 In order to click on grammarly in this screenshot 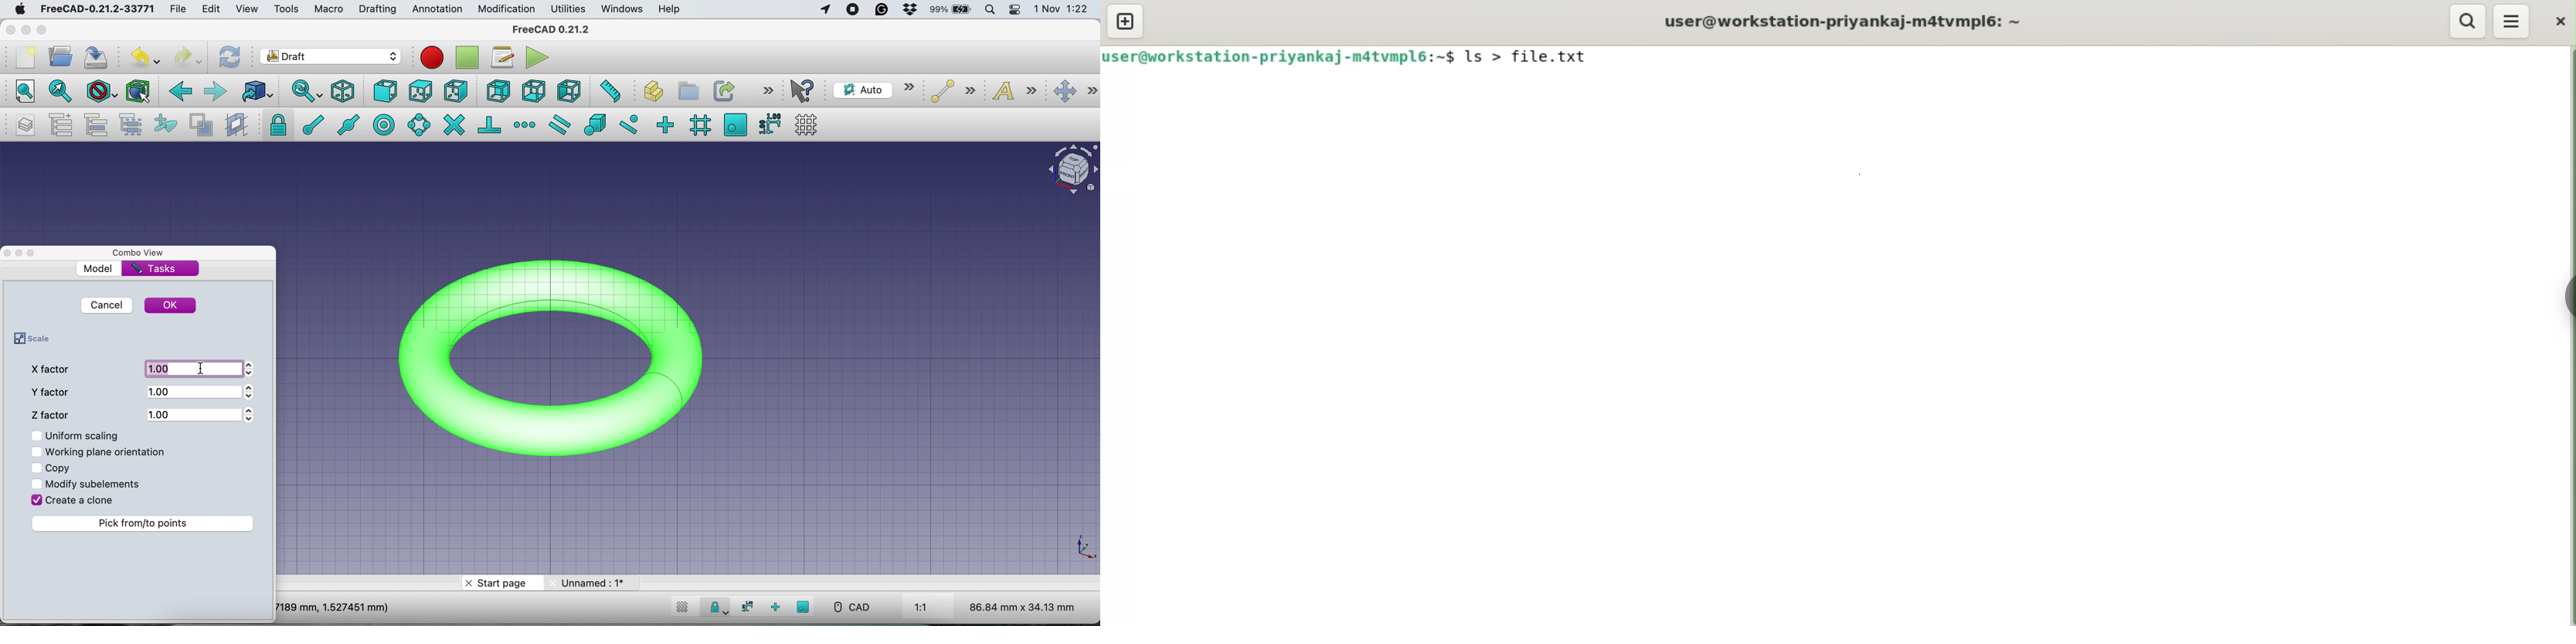, I will do `click(881, 9)`.